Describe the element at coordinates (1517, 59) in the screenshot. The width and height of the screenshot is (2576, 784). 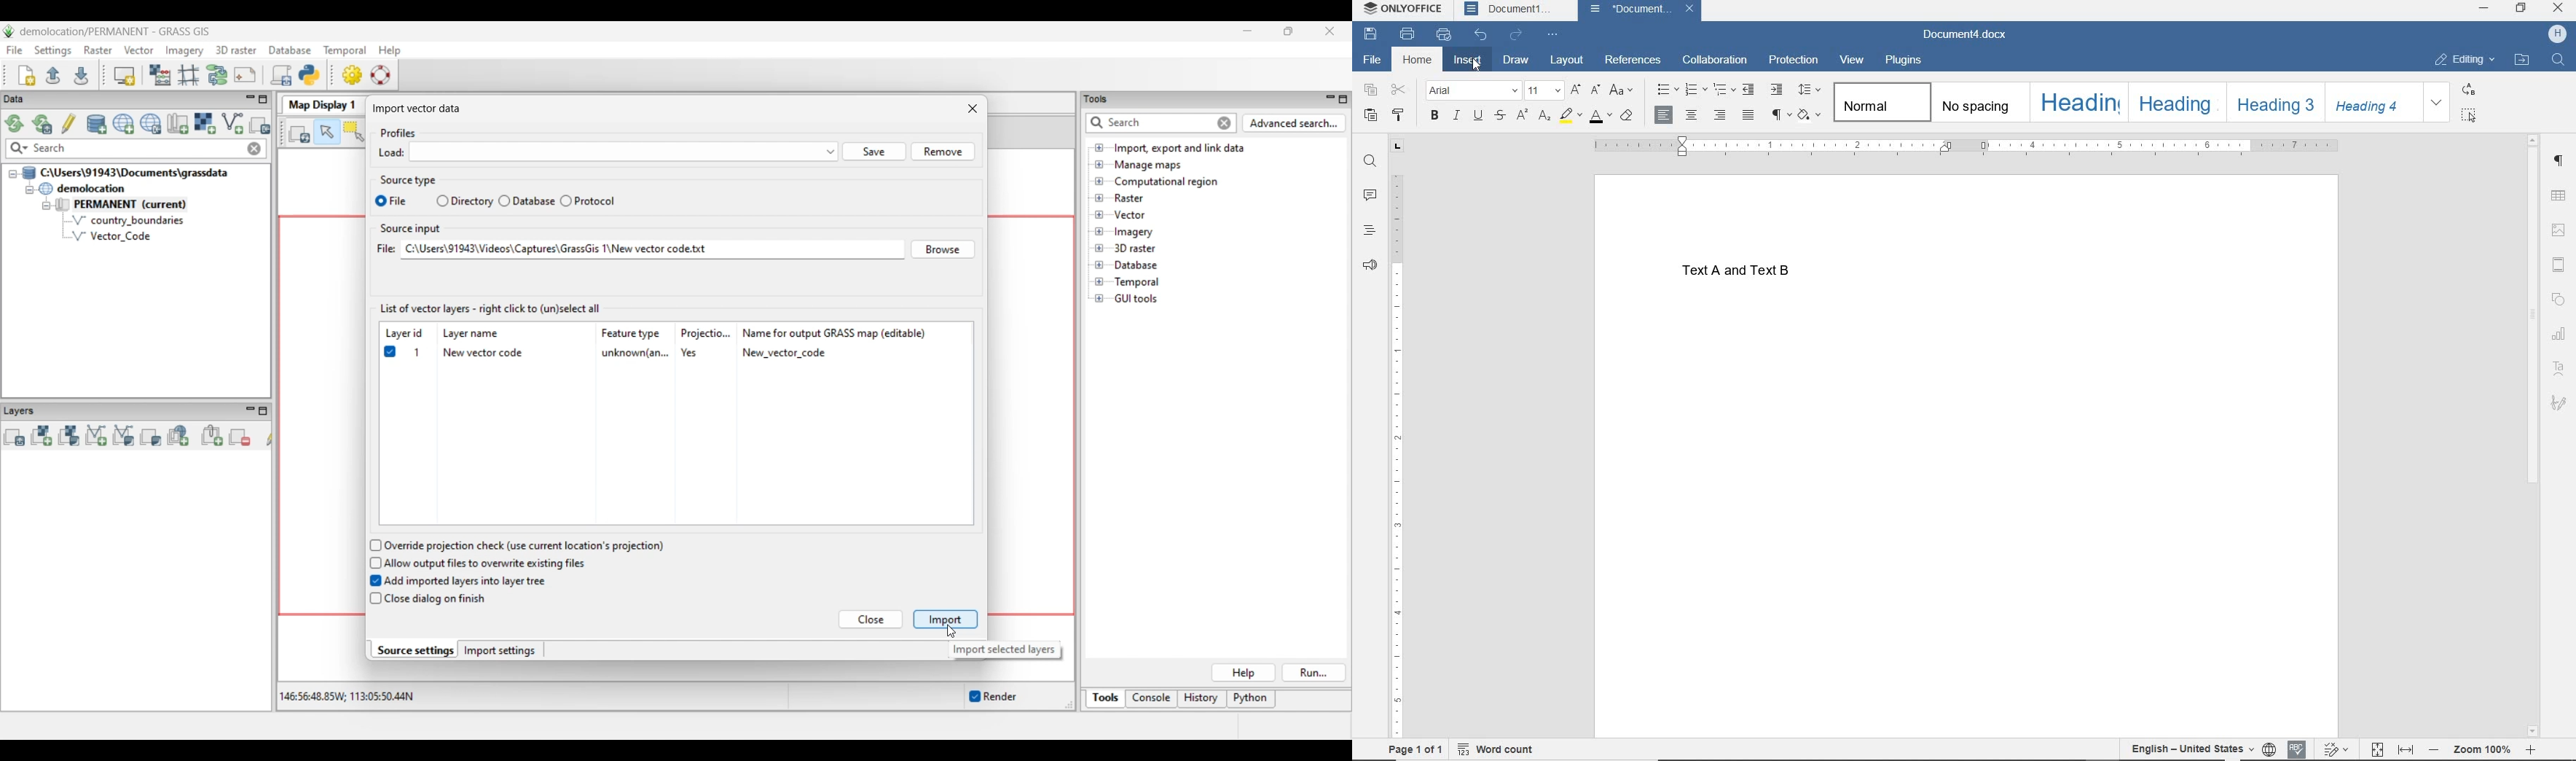
I see `DRAW` at that location.